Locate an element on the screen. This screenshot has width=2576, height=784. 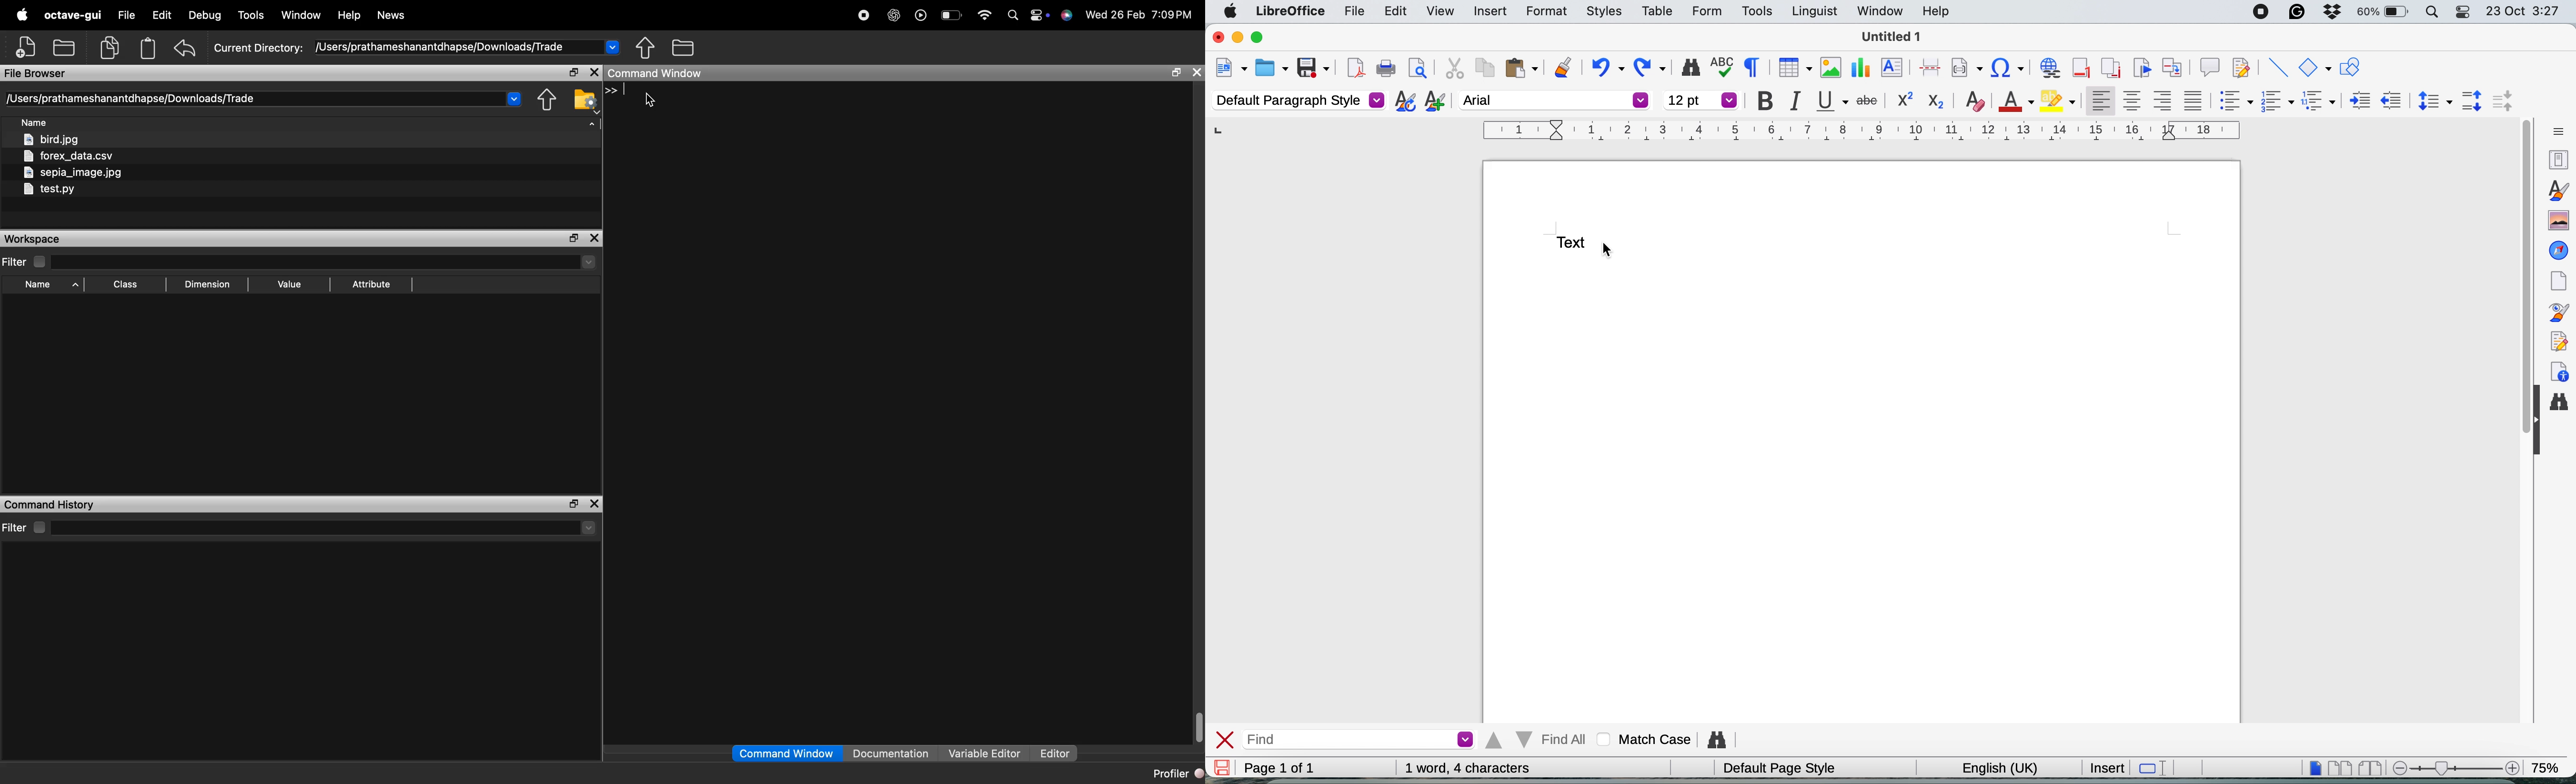
open is located at coordinates (1272, 68).